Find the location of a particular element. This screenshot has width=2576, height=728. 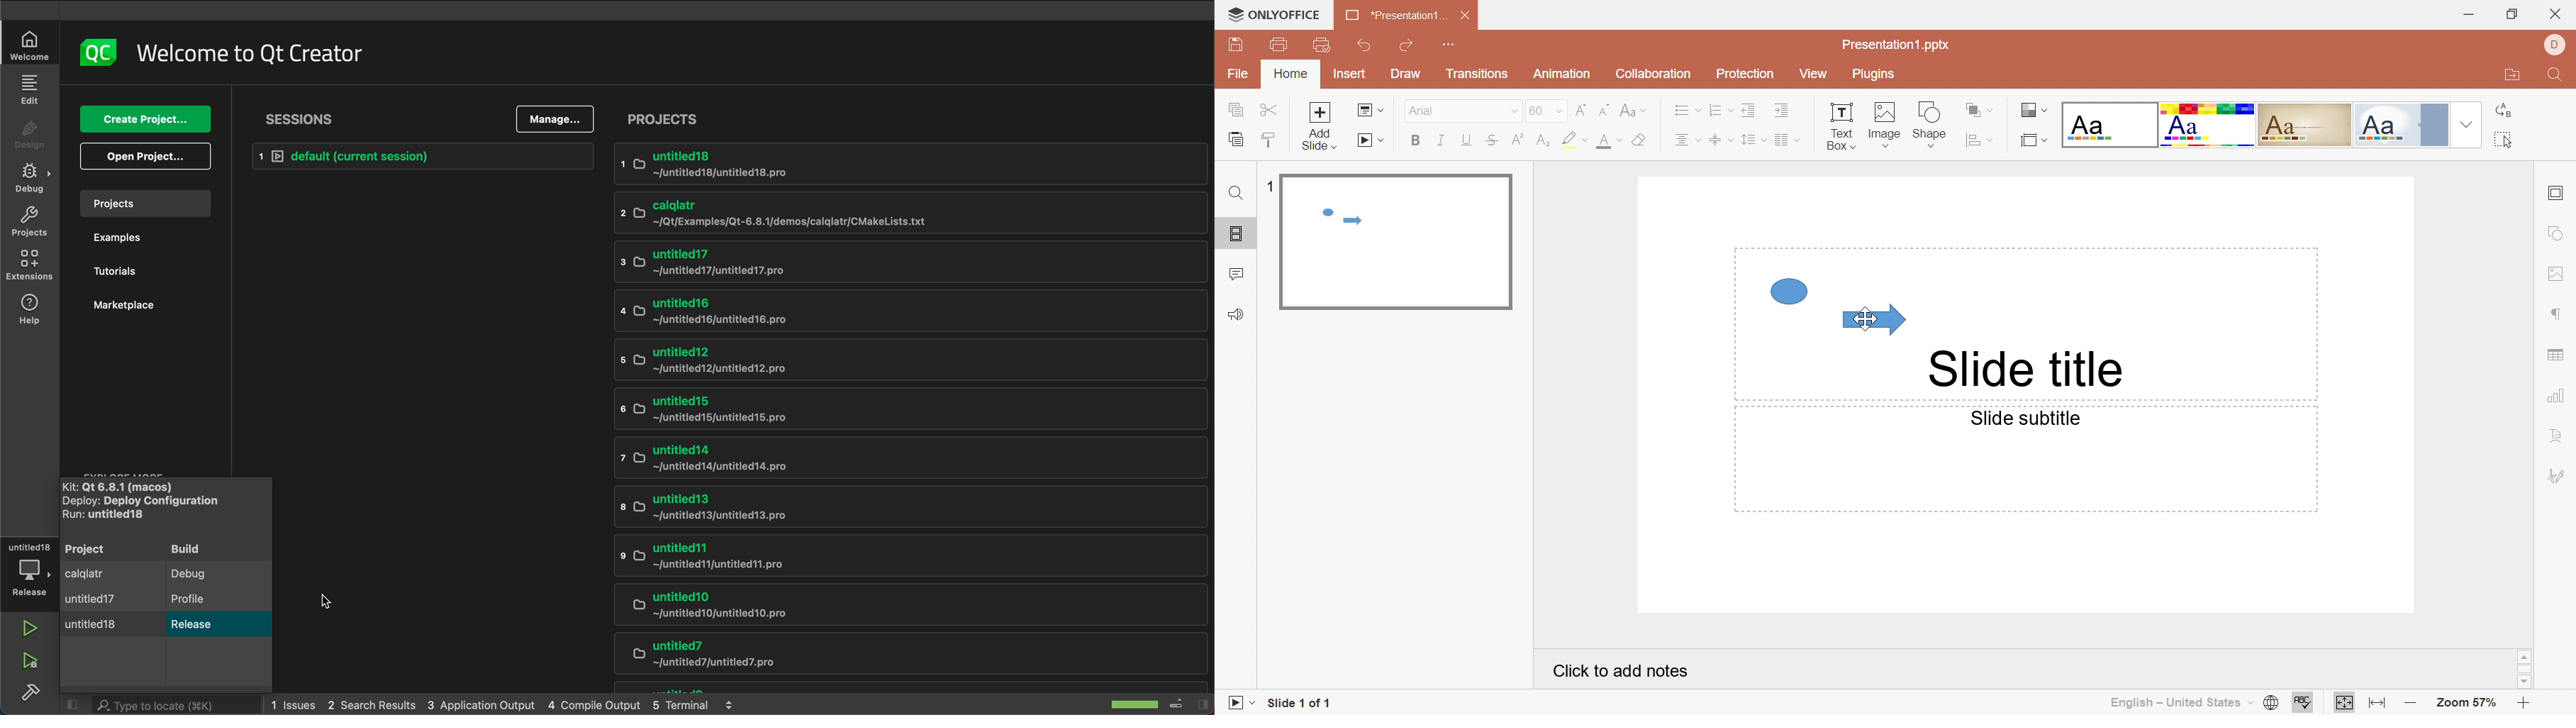

design is located at coordinates (30, 138).